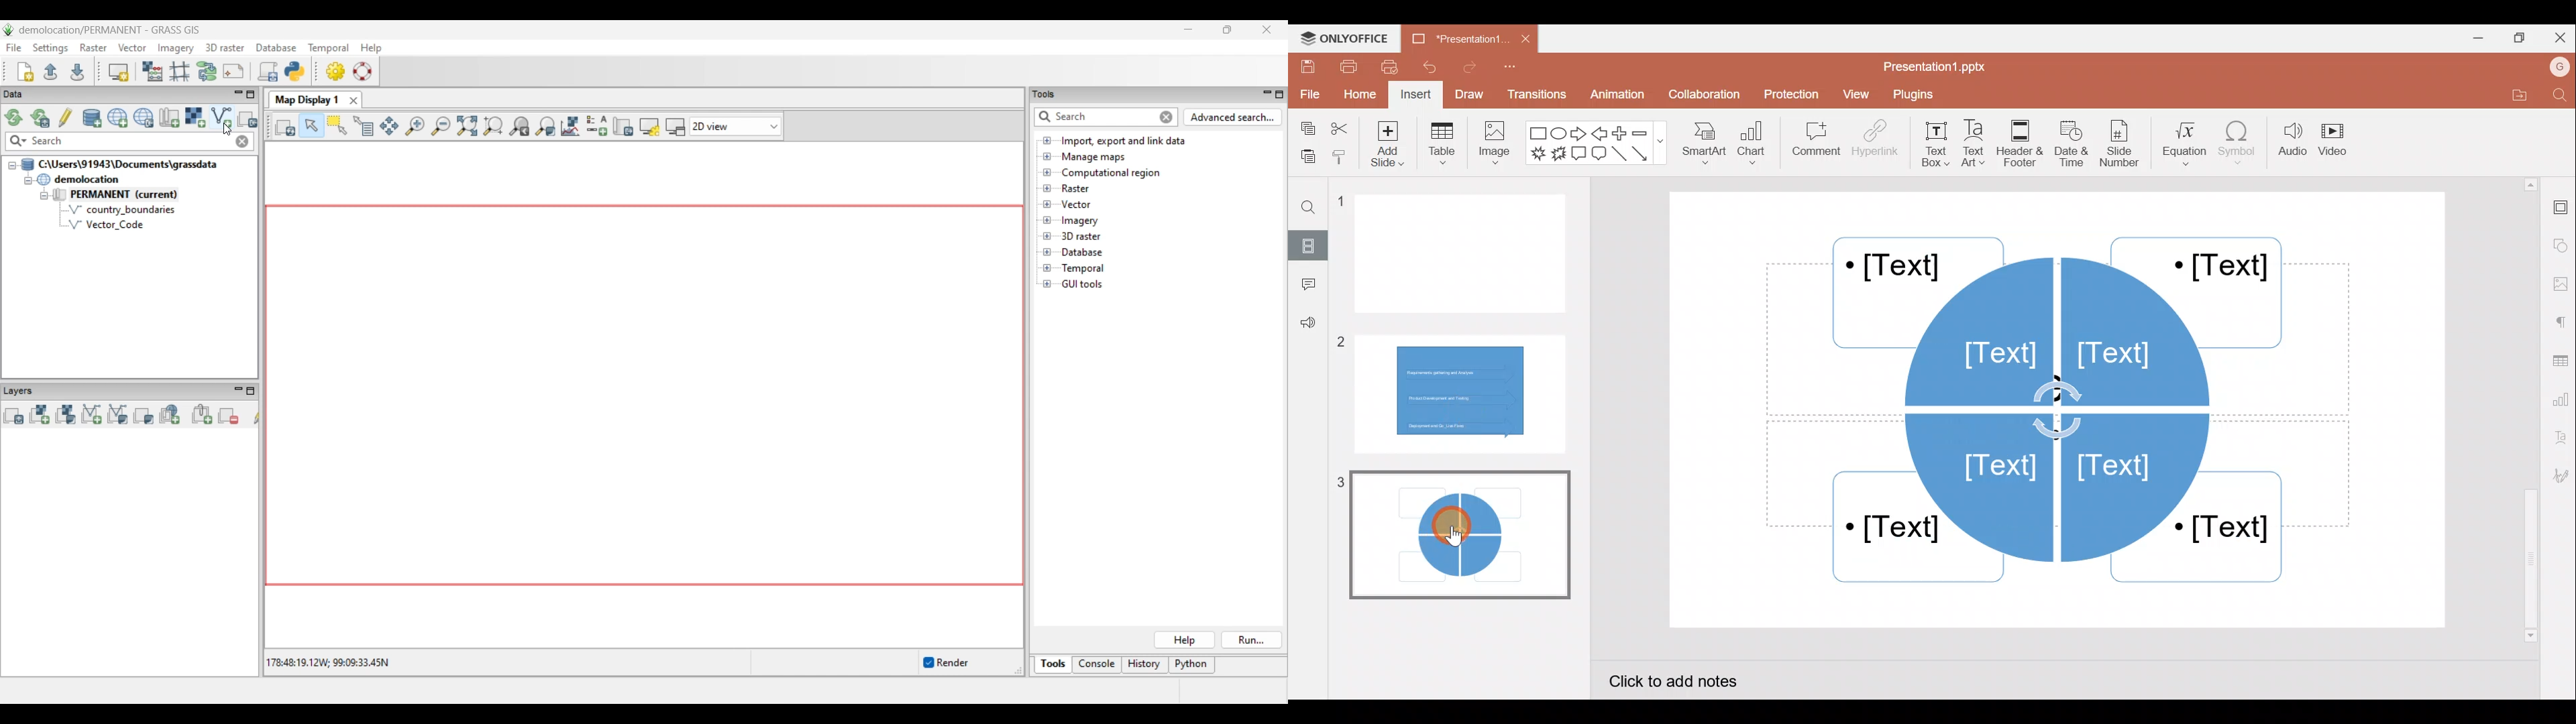  Describe the element at coordinates (1643, 154) in the screenshot. I see `Arrow` at that location.